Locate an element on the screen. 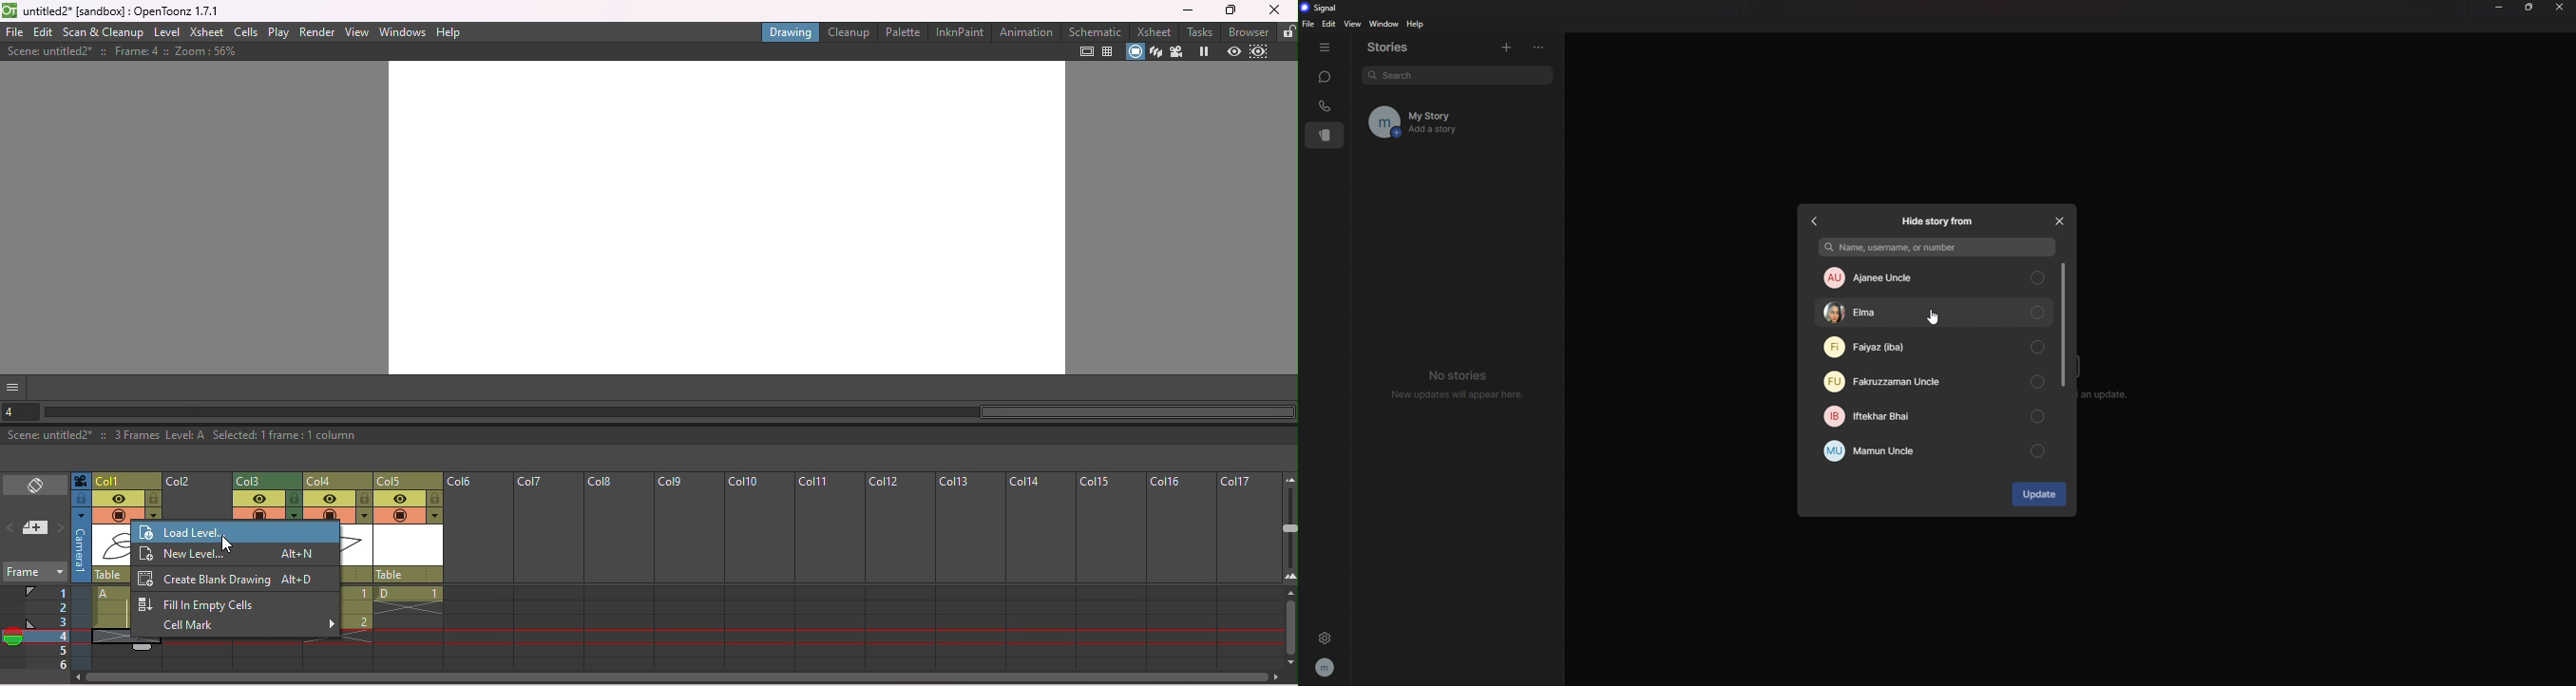 This screenshot has width=2576, height=700. mamun uncle is located at coordinates (1934, 452).